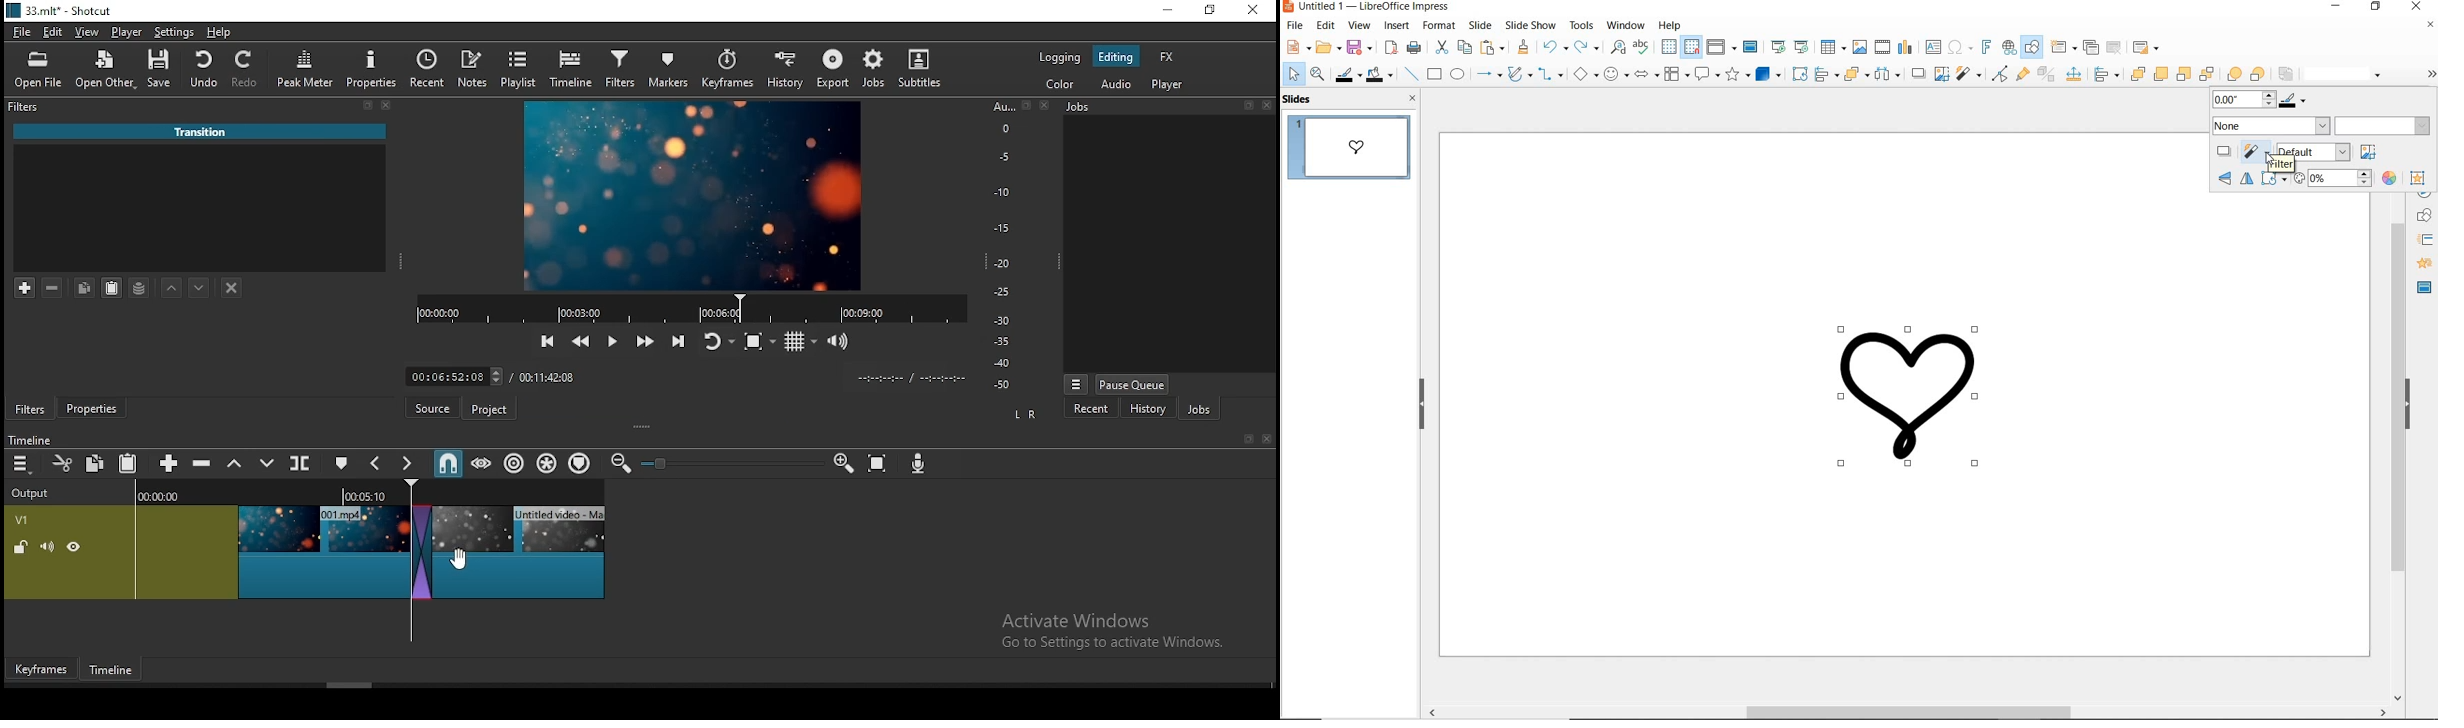  What do you see at coordinates (31, 409) in the screenshot?
I see `filters` at bounding box center [31, 409].